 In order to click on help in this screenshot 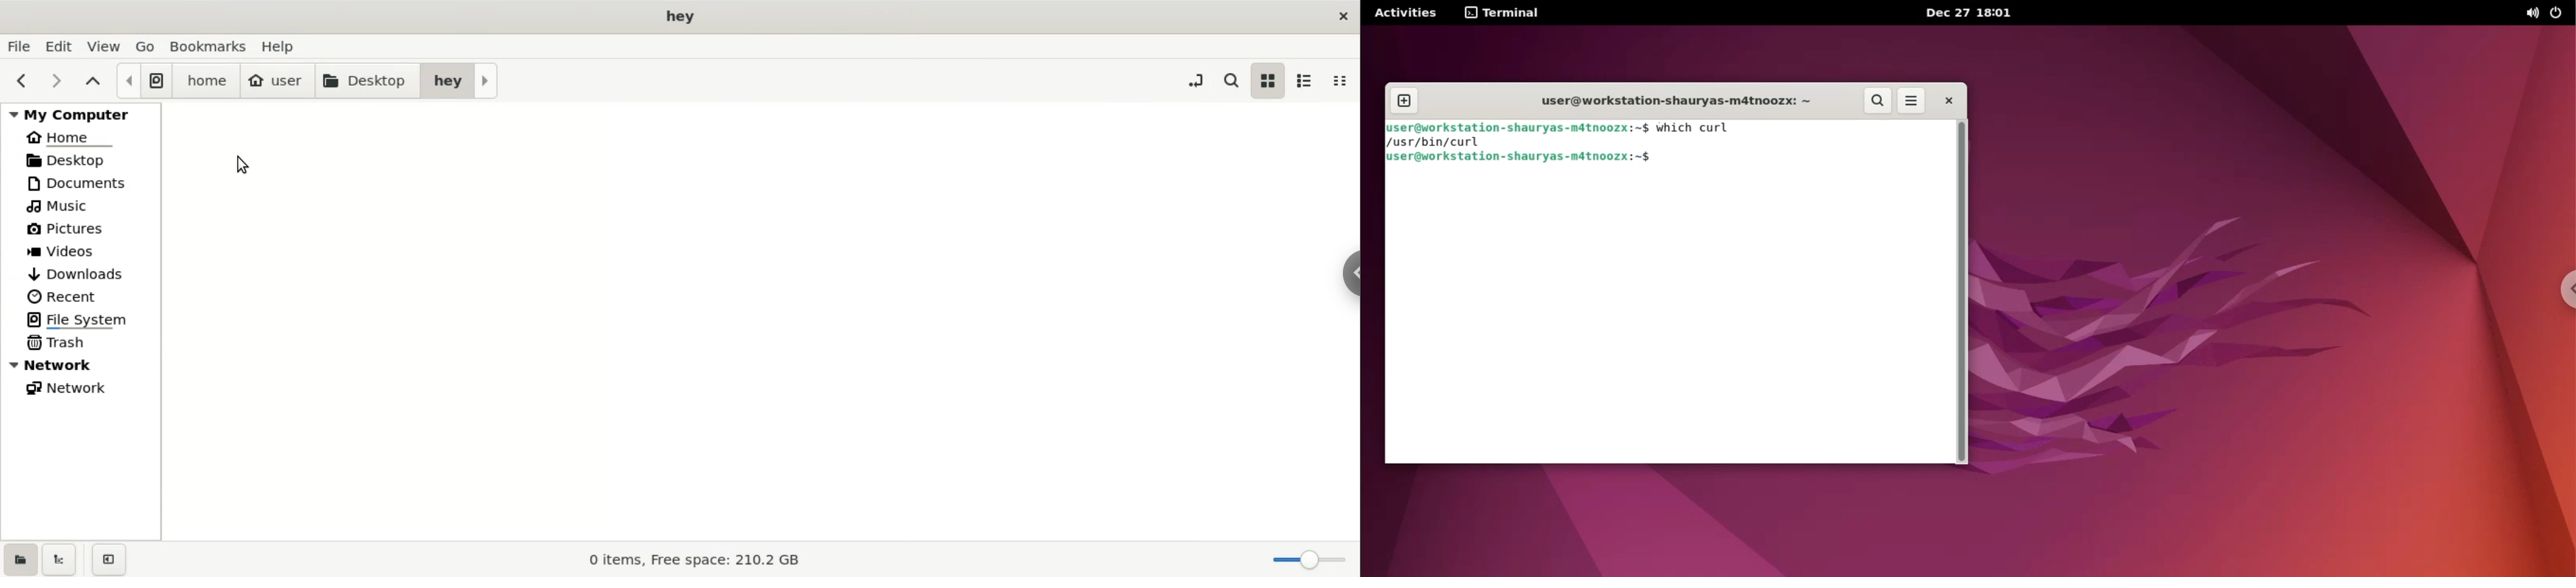, I will do `click(285, 46)`.